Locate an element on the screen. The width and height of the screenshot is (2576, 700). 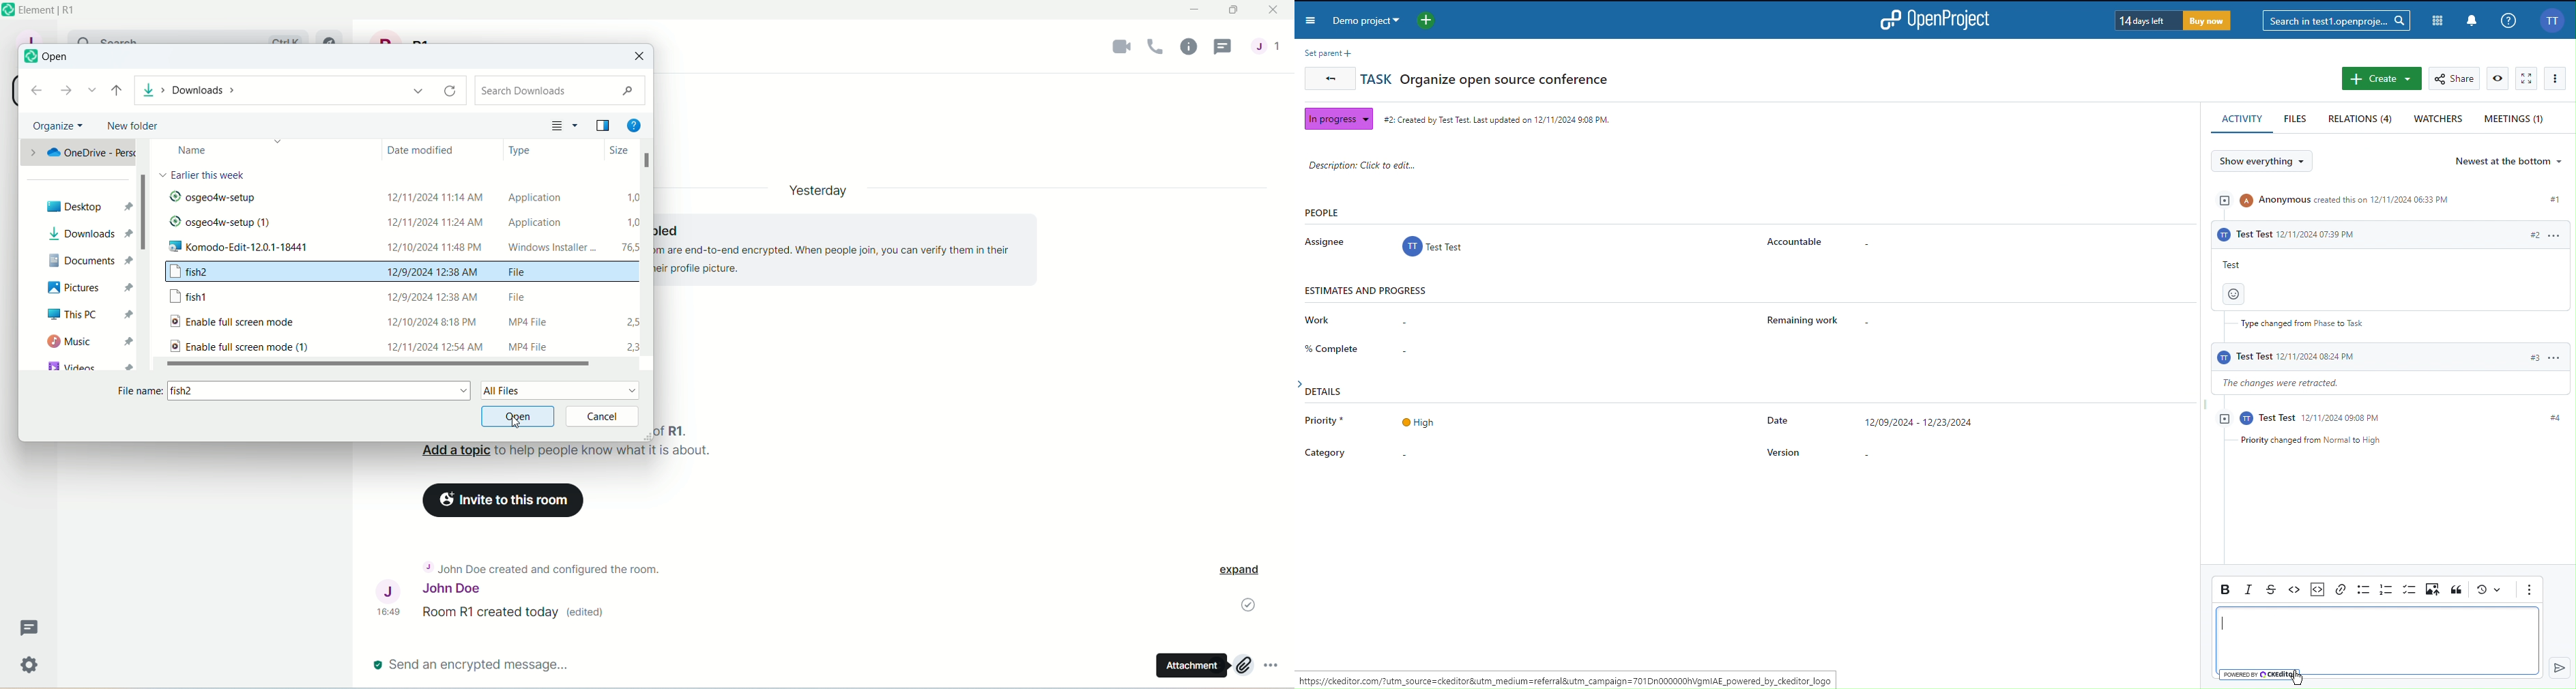
Share is located at coordinates (2456, 78).